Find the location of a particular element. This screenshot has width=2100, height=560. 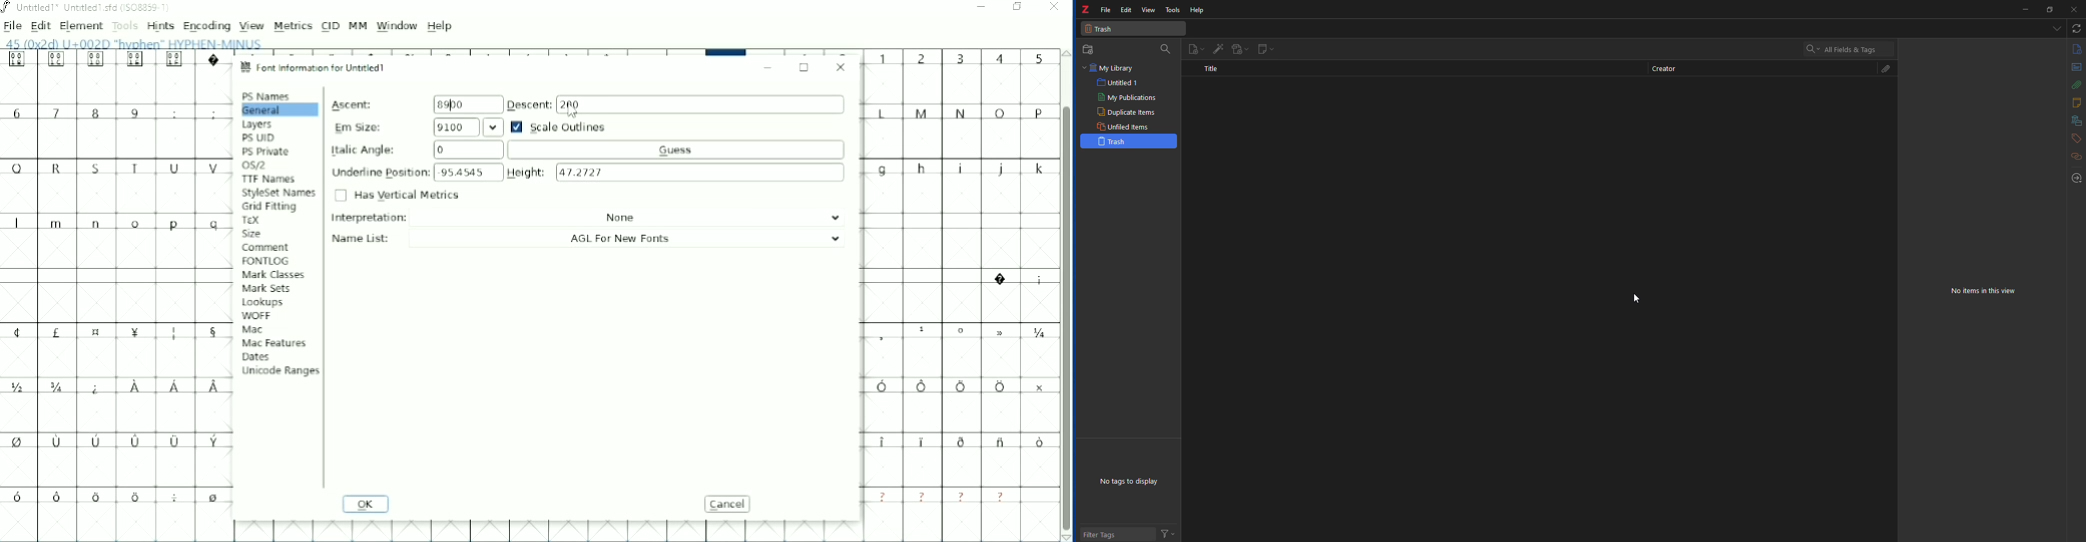

sync is located at coordinates (2076, 28).